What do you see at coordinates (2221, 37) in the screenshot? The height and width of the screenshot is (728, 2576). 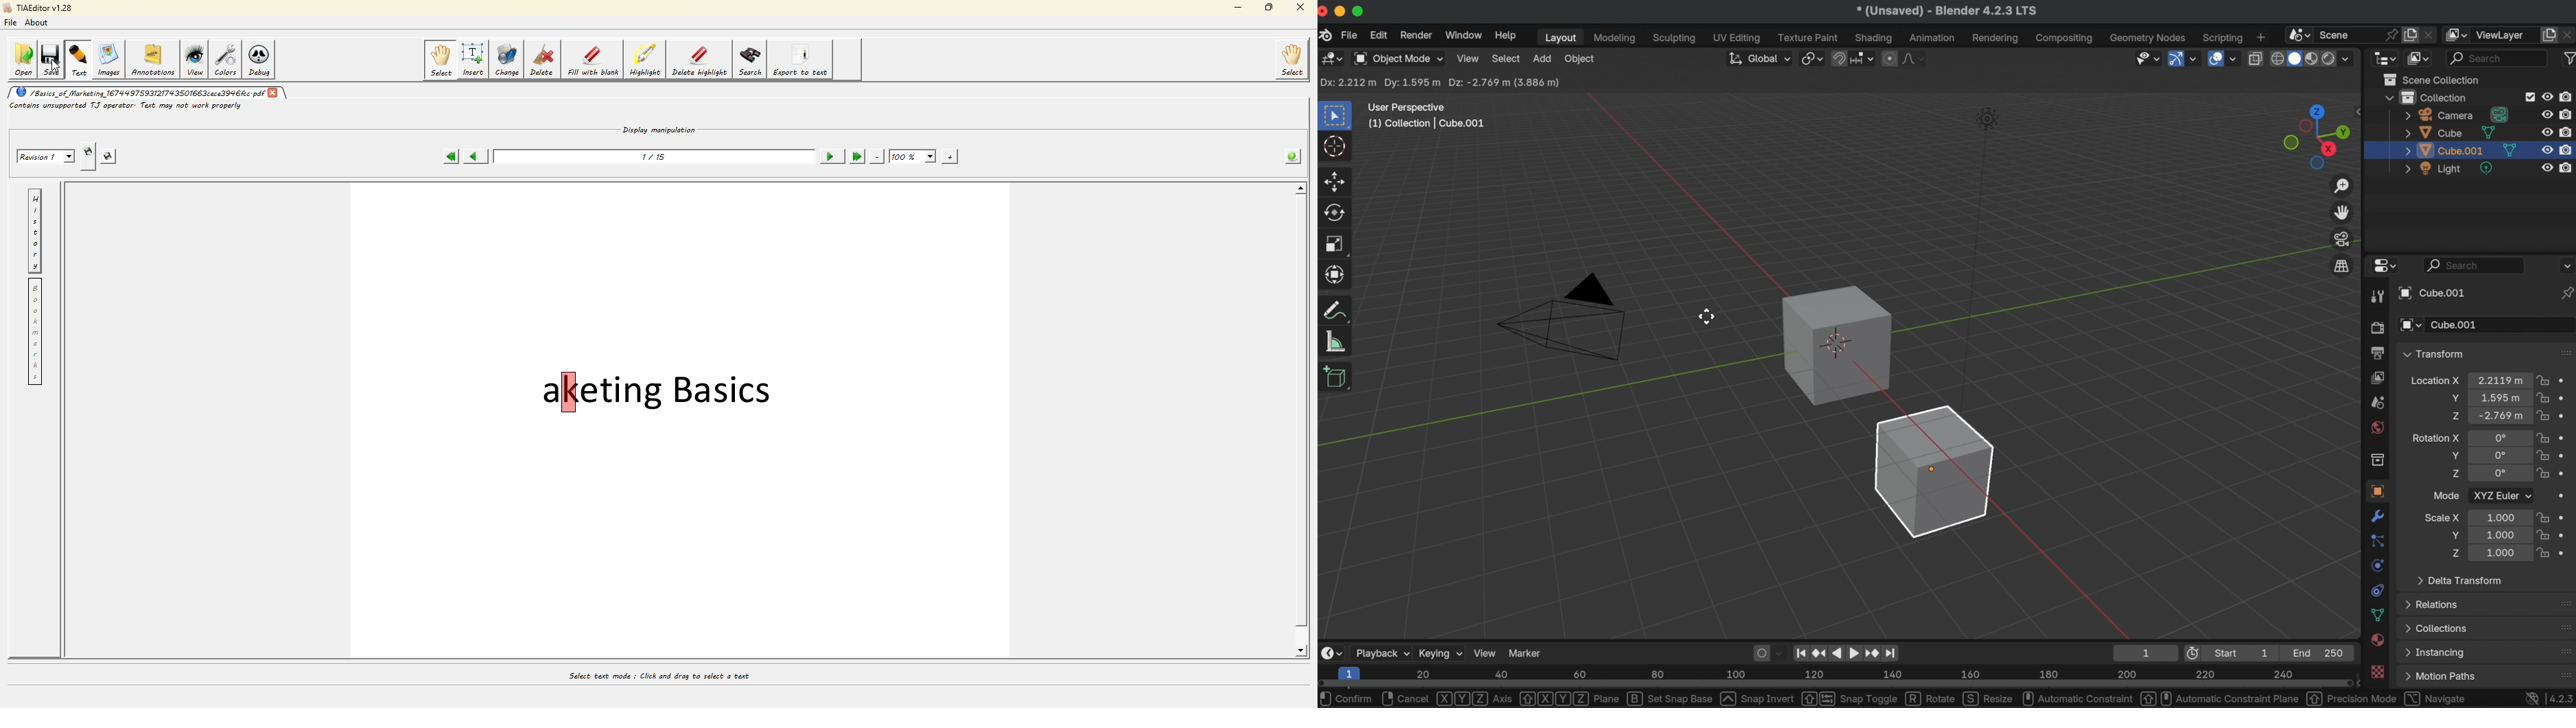 I see `scripting` at bounding box center [2221, 37].